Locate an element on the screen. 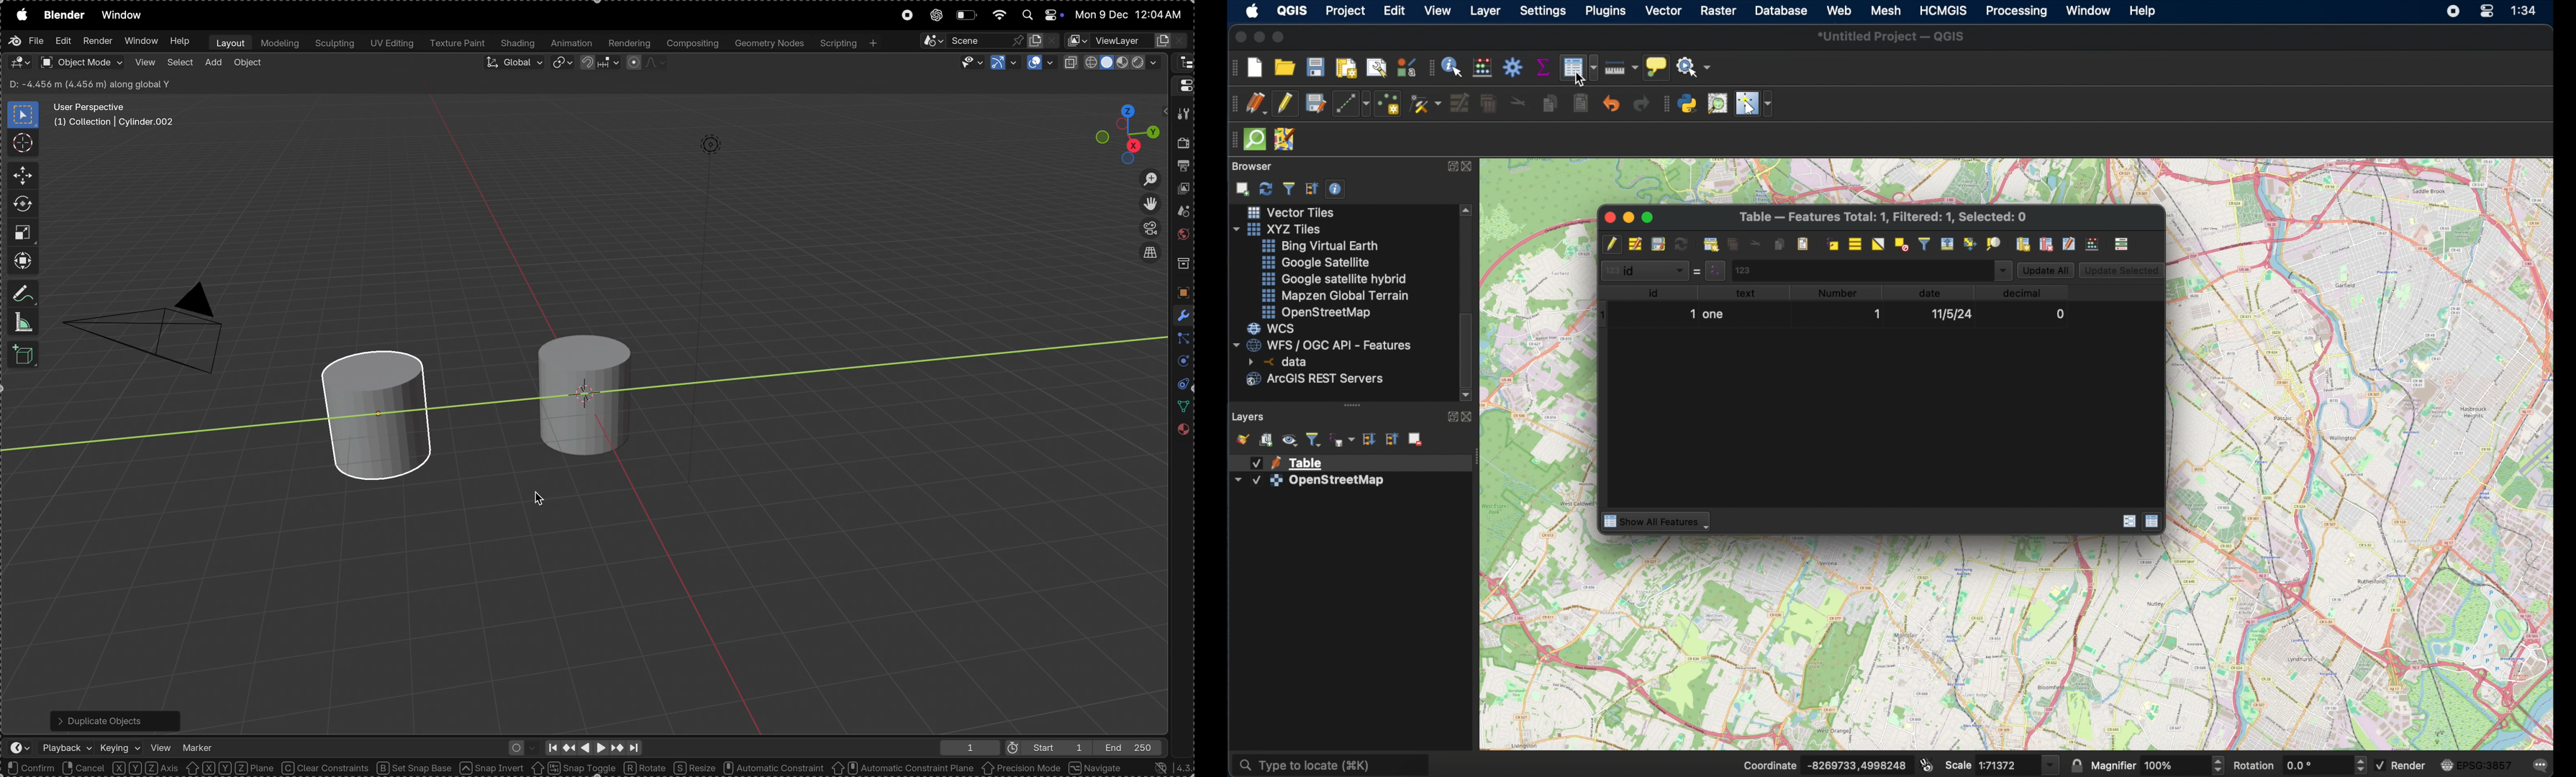 Image resolution: width=2576 pixels, height=784 pixels. id is located at coordinates (1646, 271).